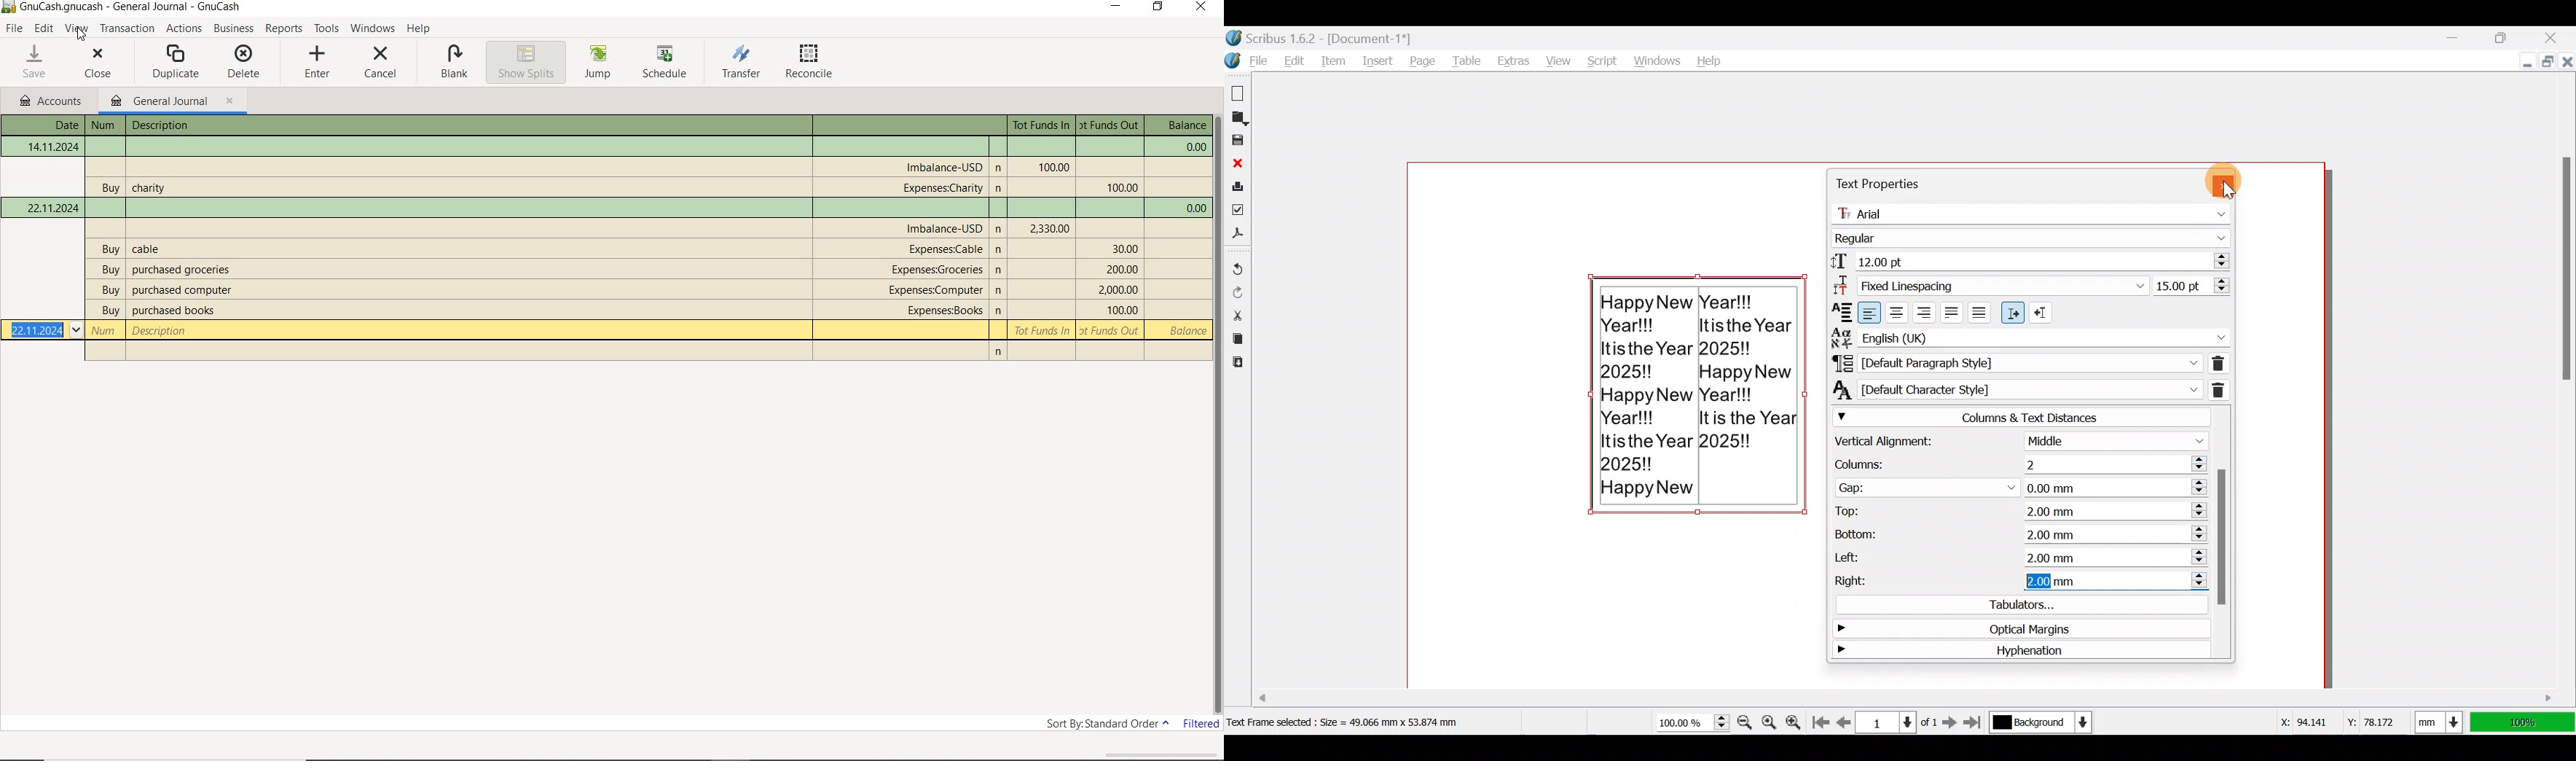 Image resolution: width=2576 pixels, height=784 pixels. What do you see at coordinates (103, 125) in the screenshot?
I see `Number` at bounding box center [103, 125].